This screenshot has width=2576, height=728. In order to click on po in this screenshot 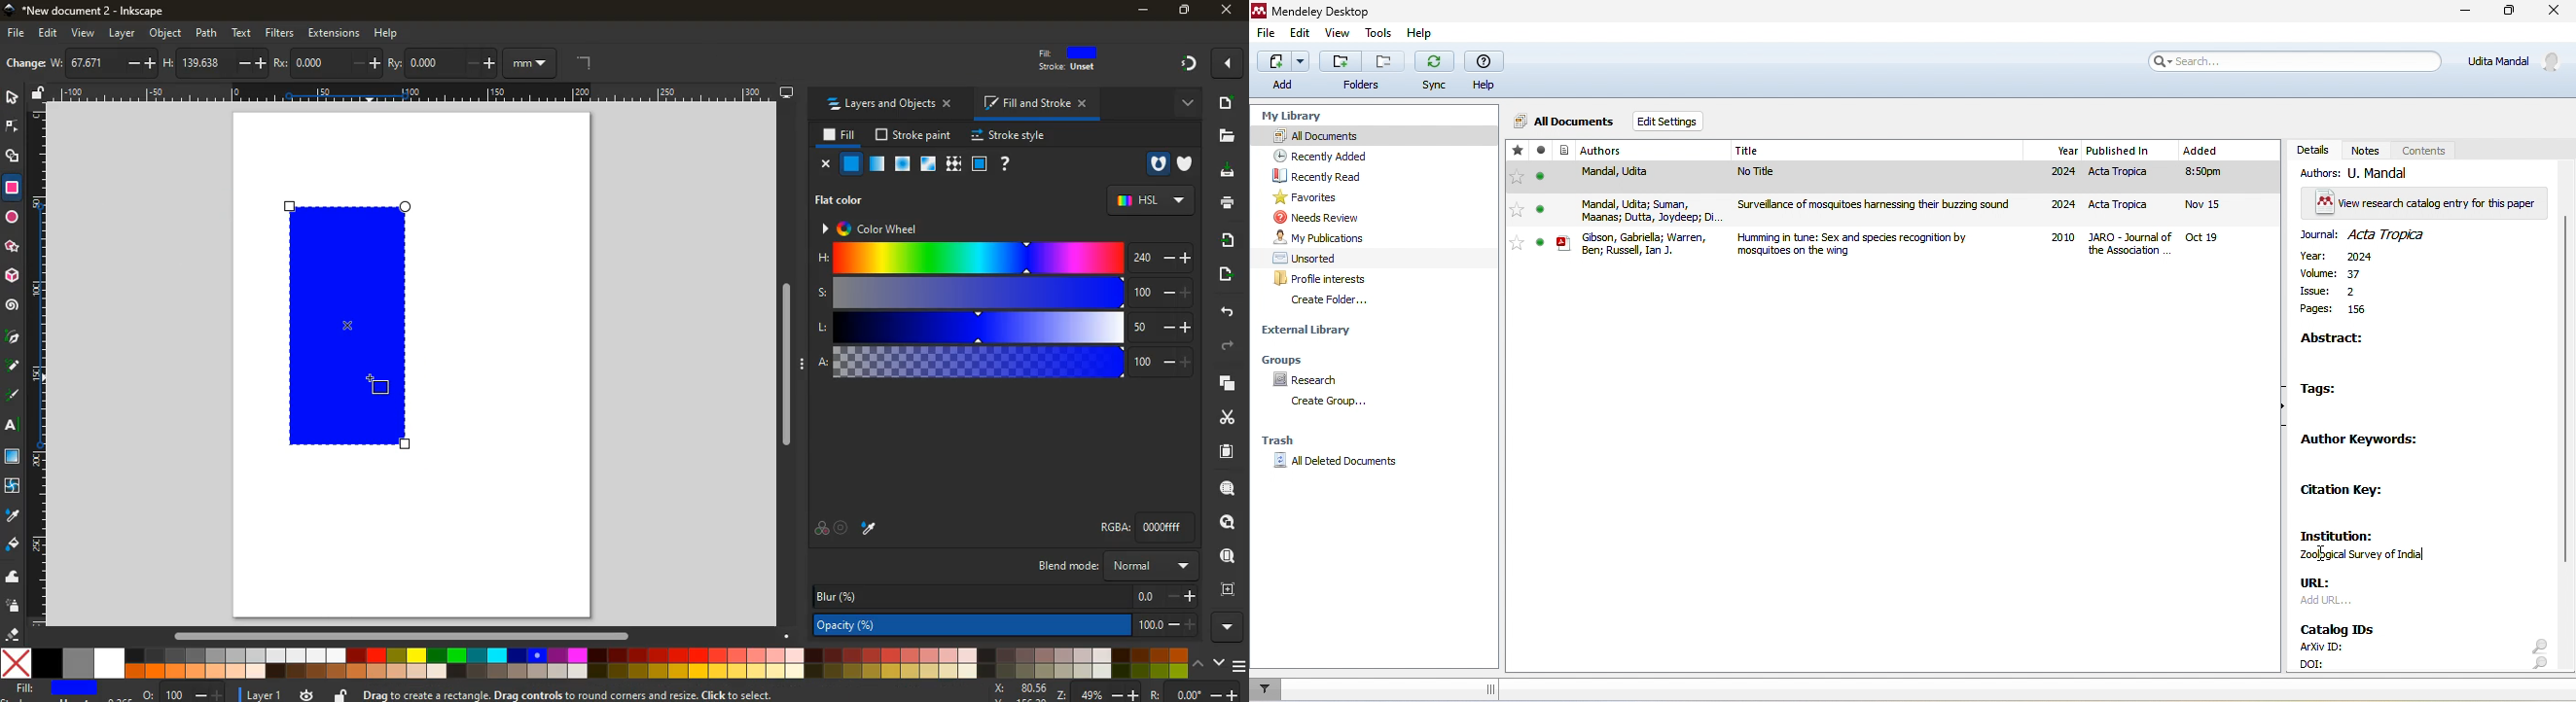, I will do `click(328, 64)`.